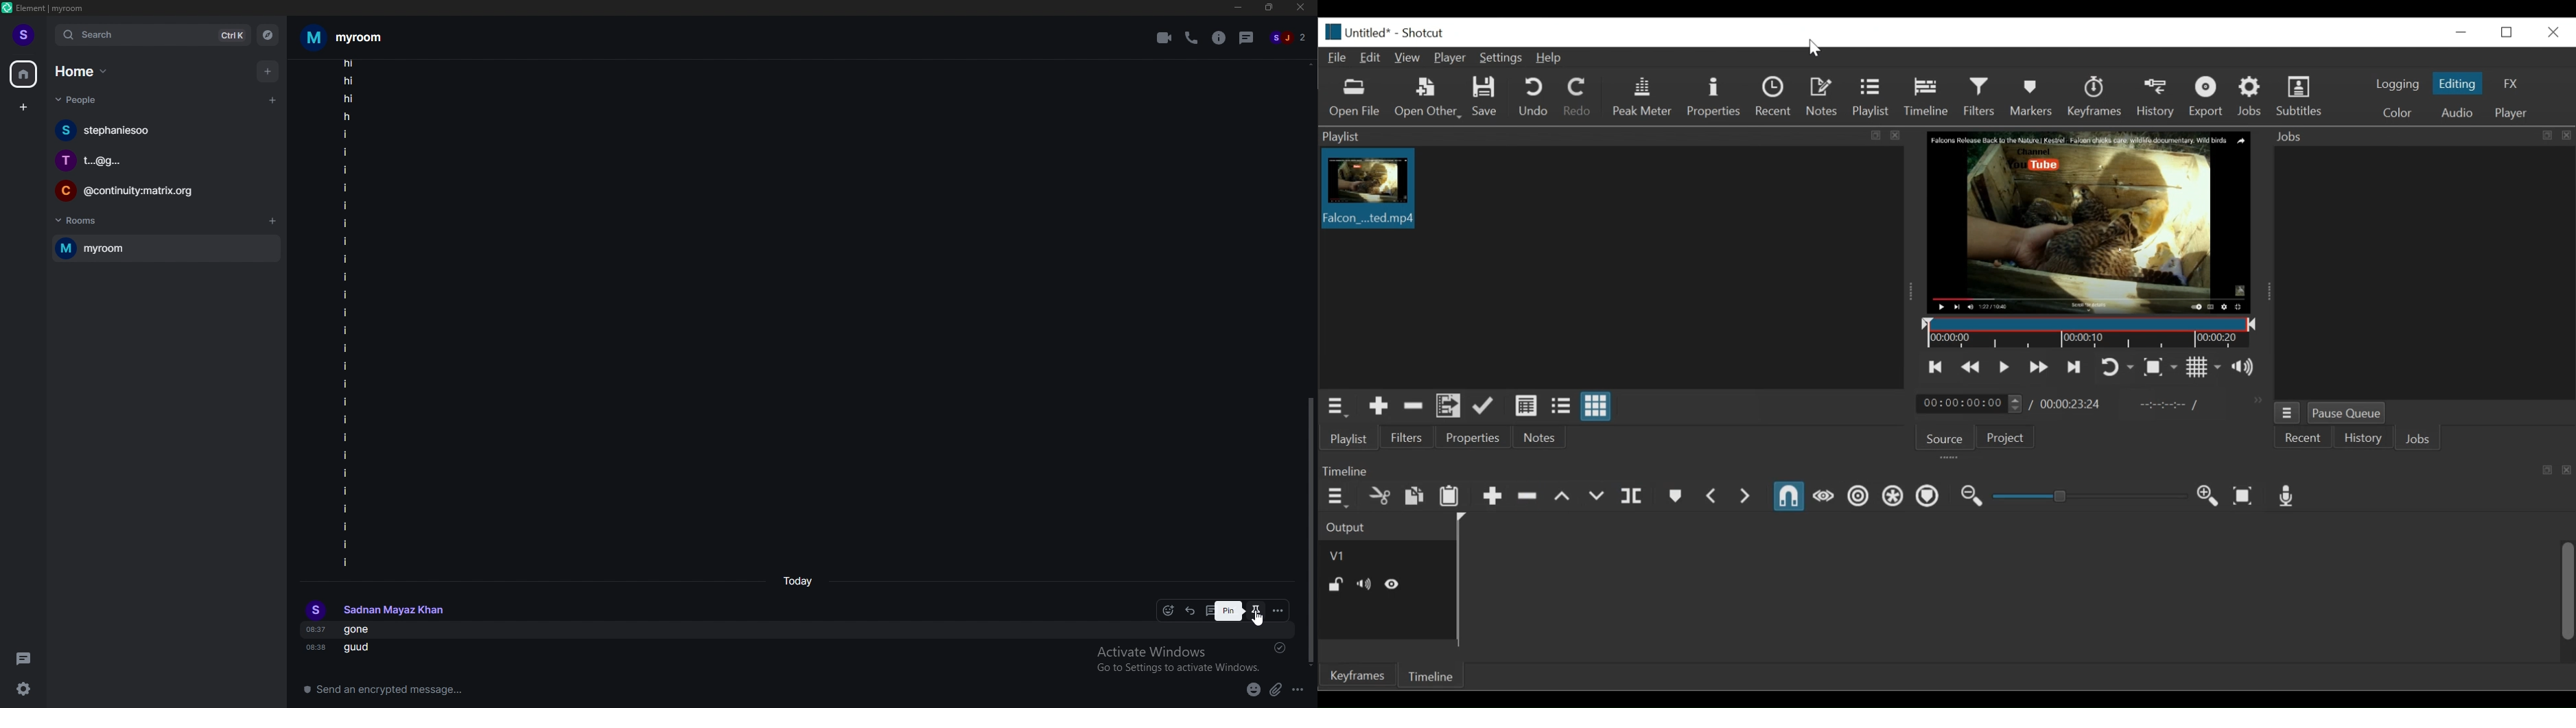  What do you see at coordinates (162, 191) in the screenshot?
I see `chat` at bounding box center [162, 191].